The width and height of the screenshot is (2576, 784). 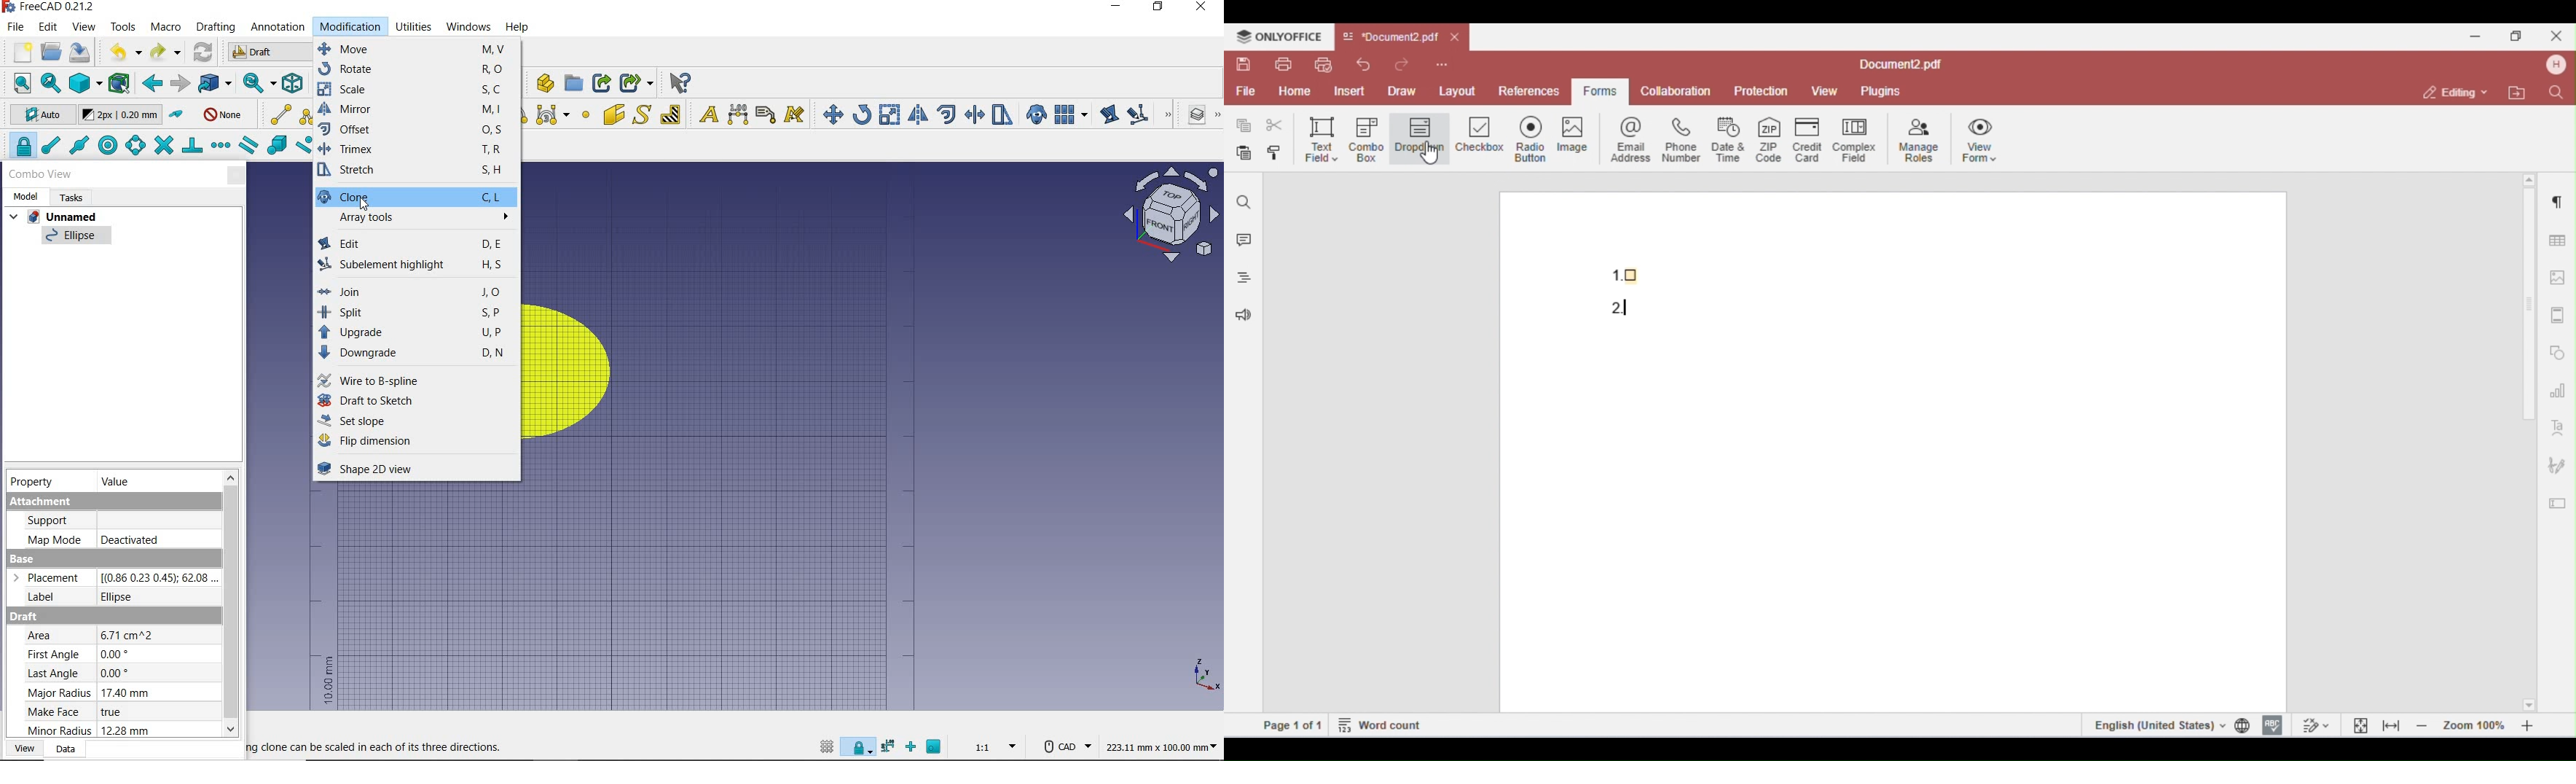 I want to click on snap lock, so click(x=20, y=147).